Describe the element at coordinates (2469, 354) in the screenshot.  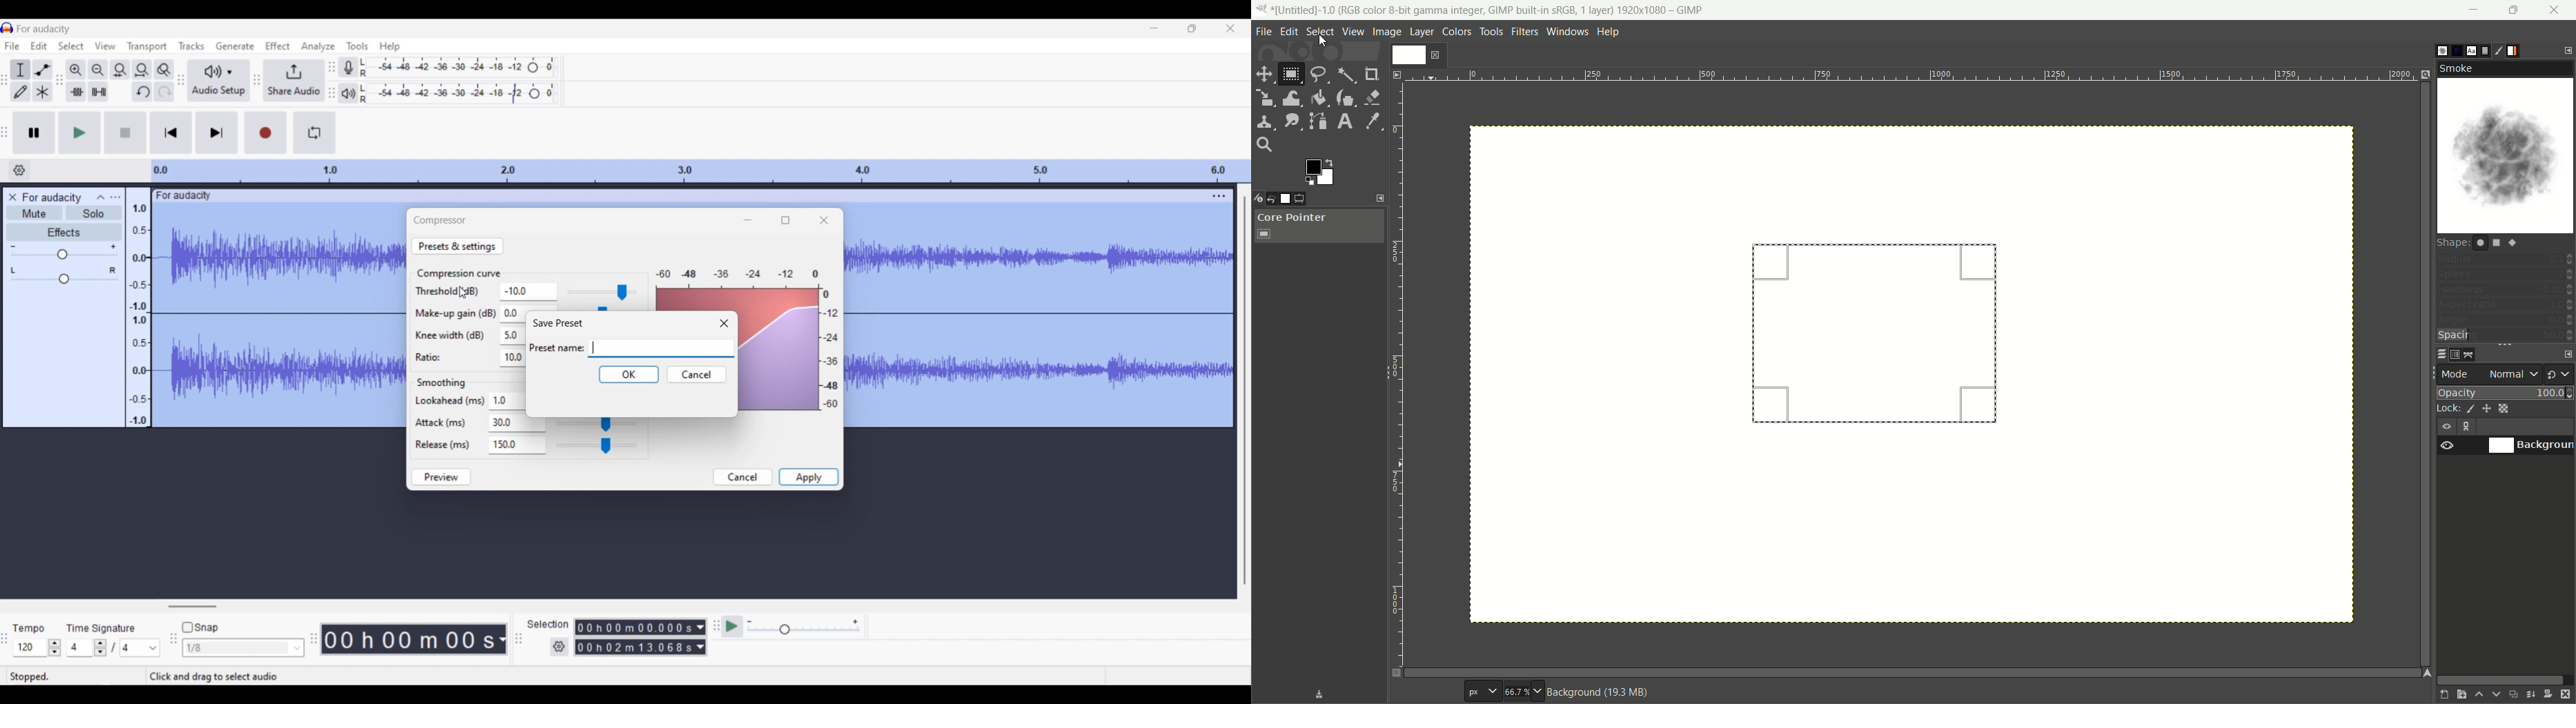
I see `path` at that location.